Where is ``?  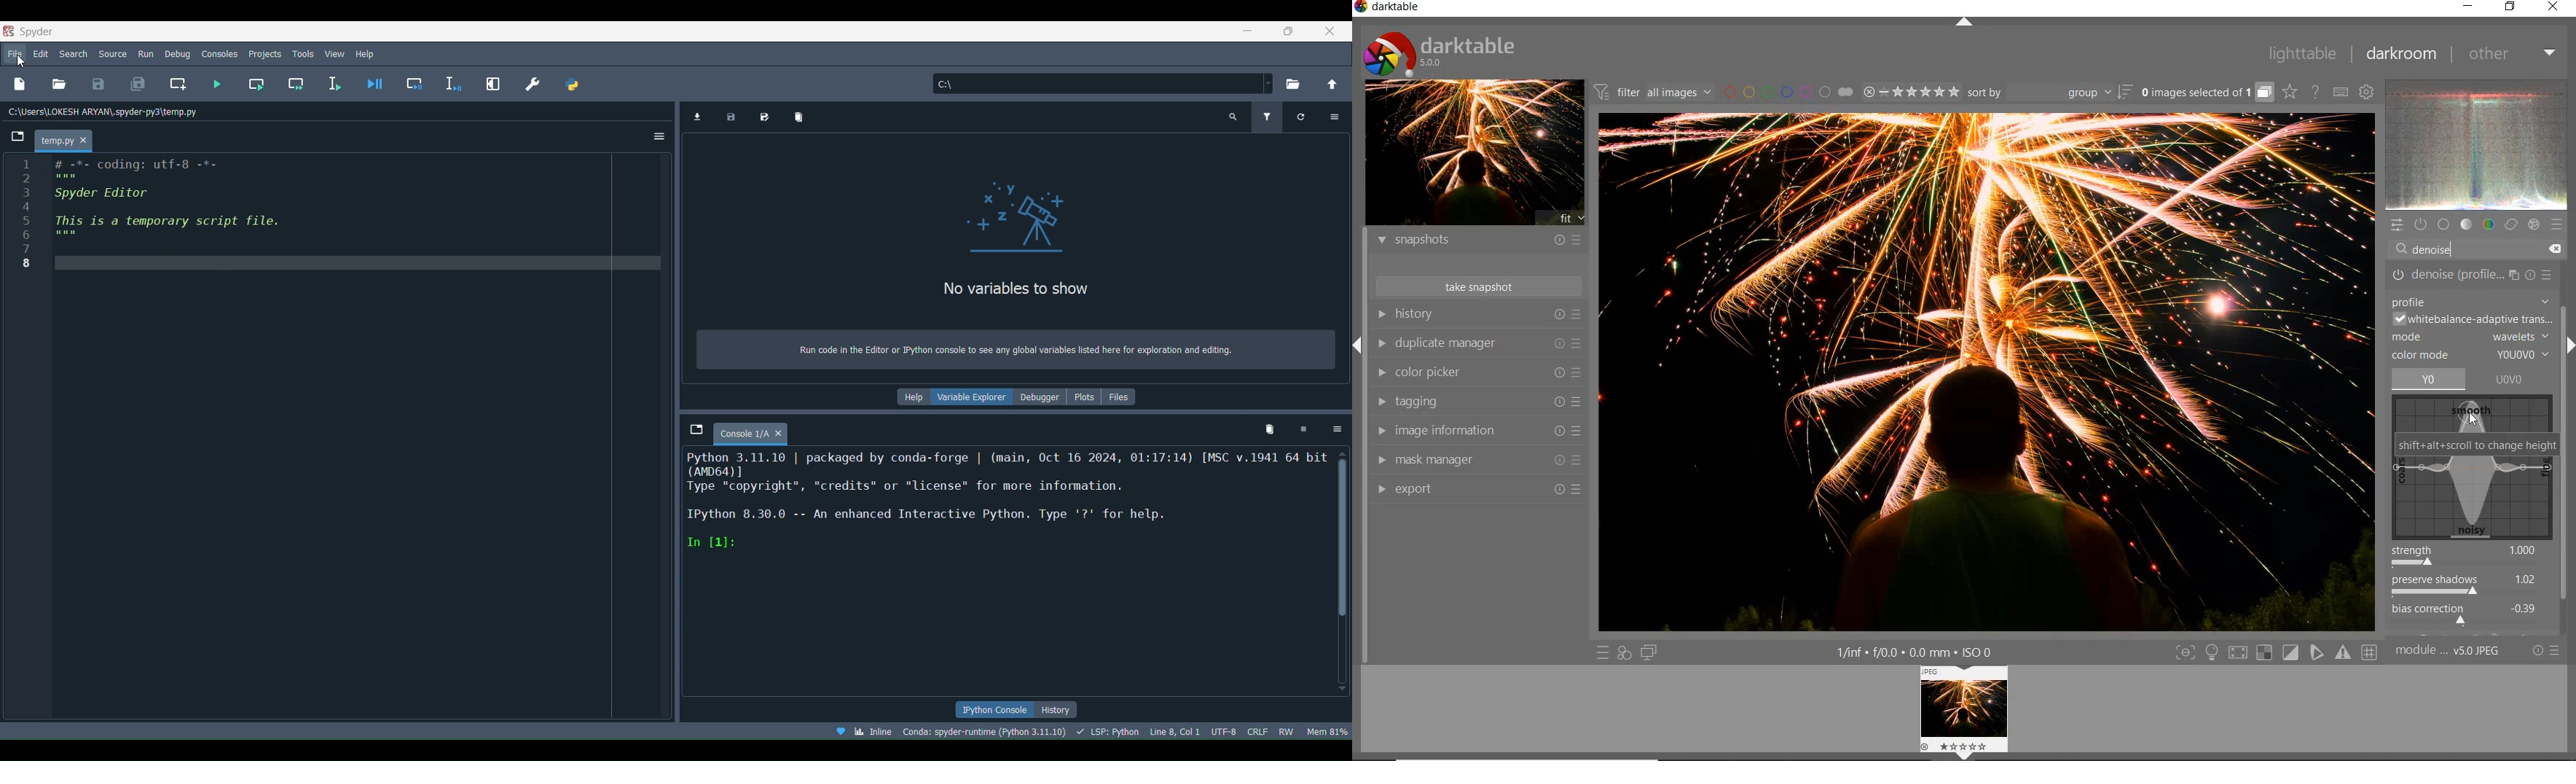  is located at coordinates (1018, 396).